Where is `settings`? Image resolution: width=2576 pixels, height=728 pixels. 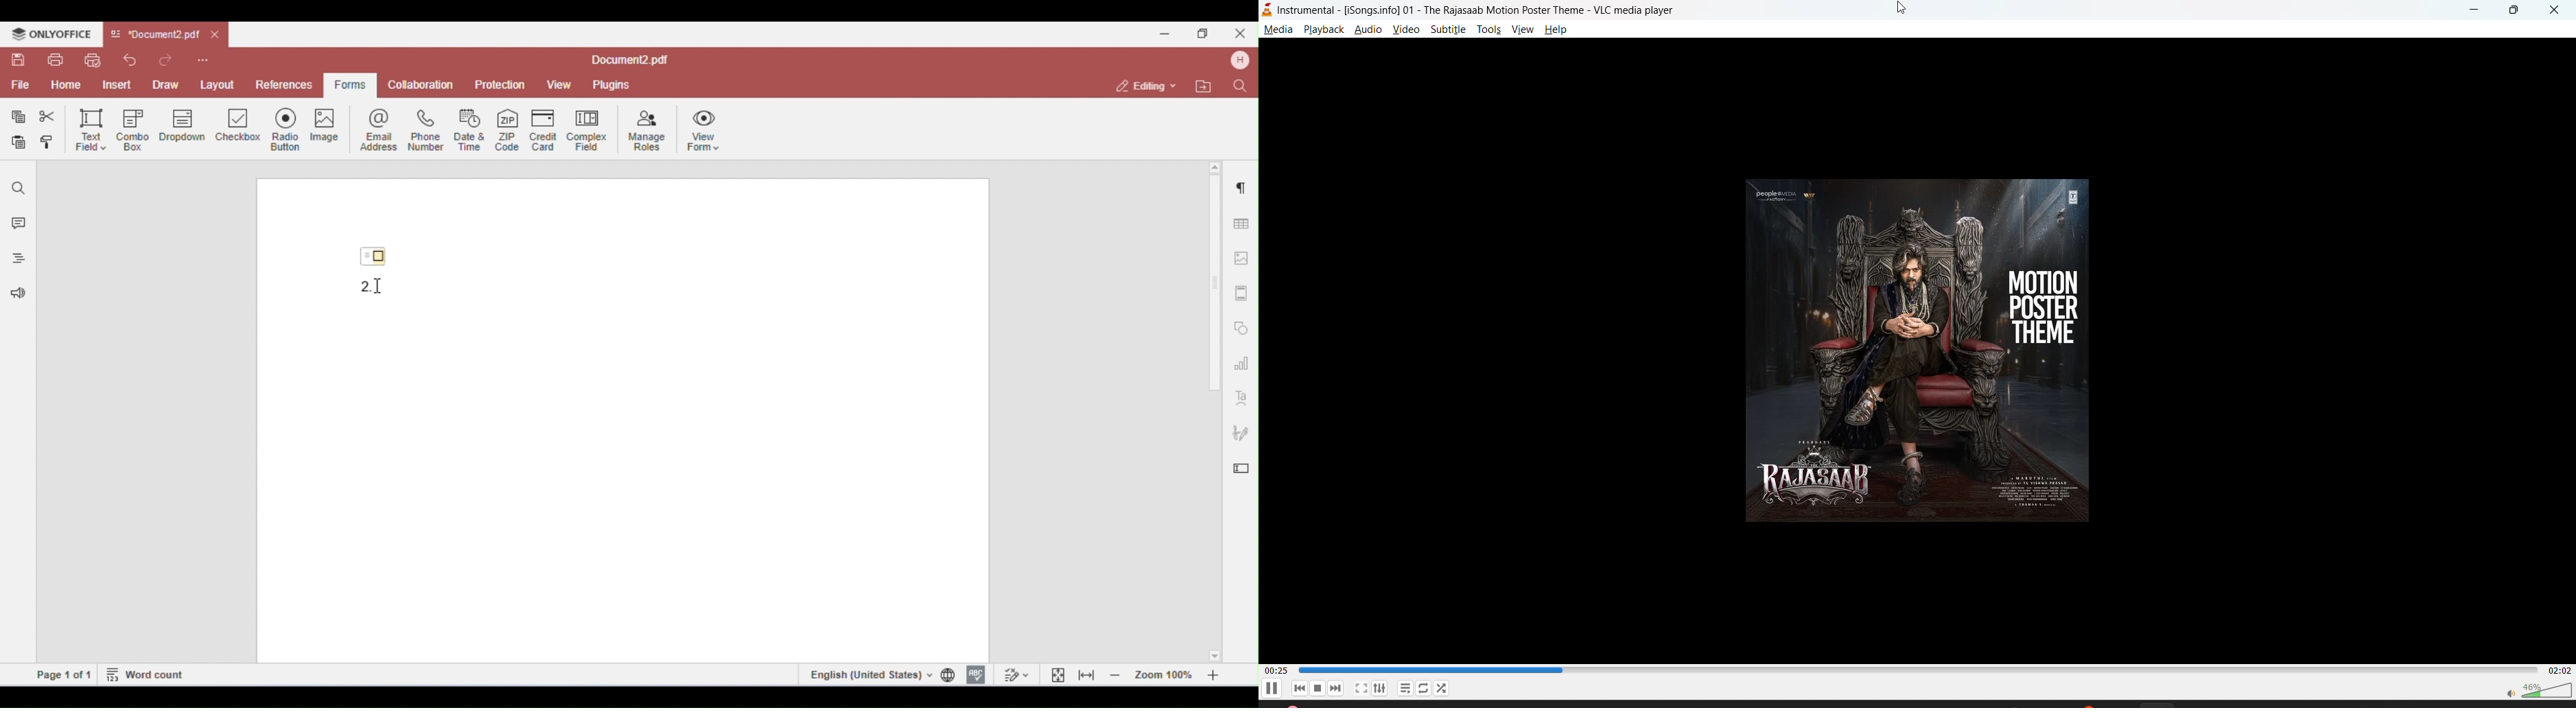 settings is located at coordinates (1384, 687).